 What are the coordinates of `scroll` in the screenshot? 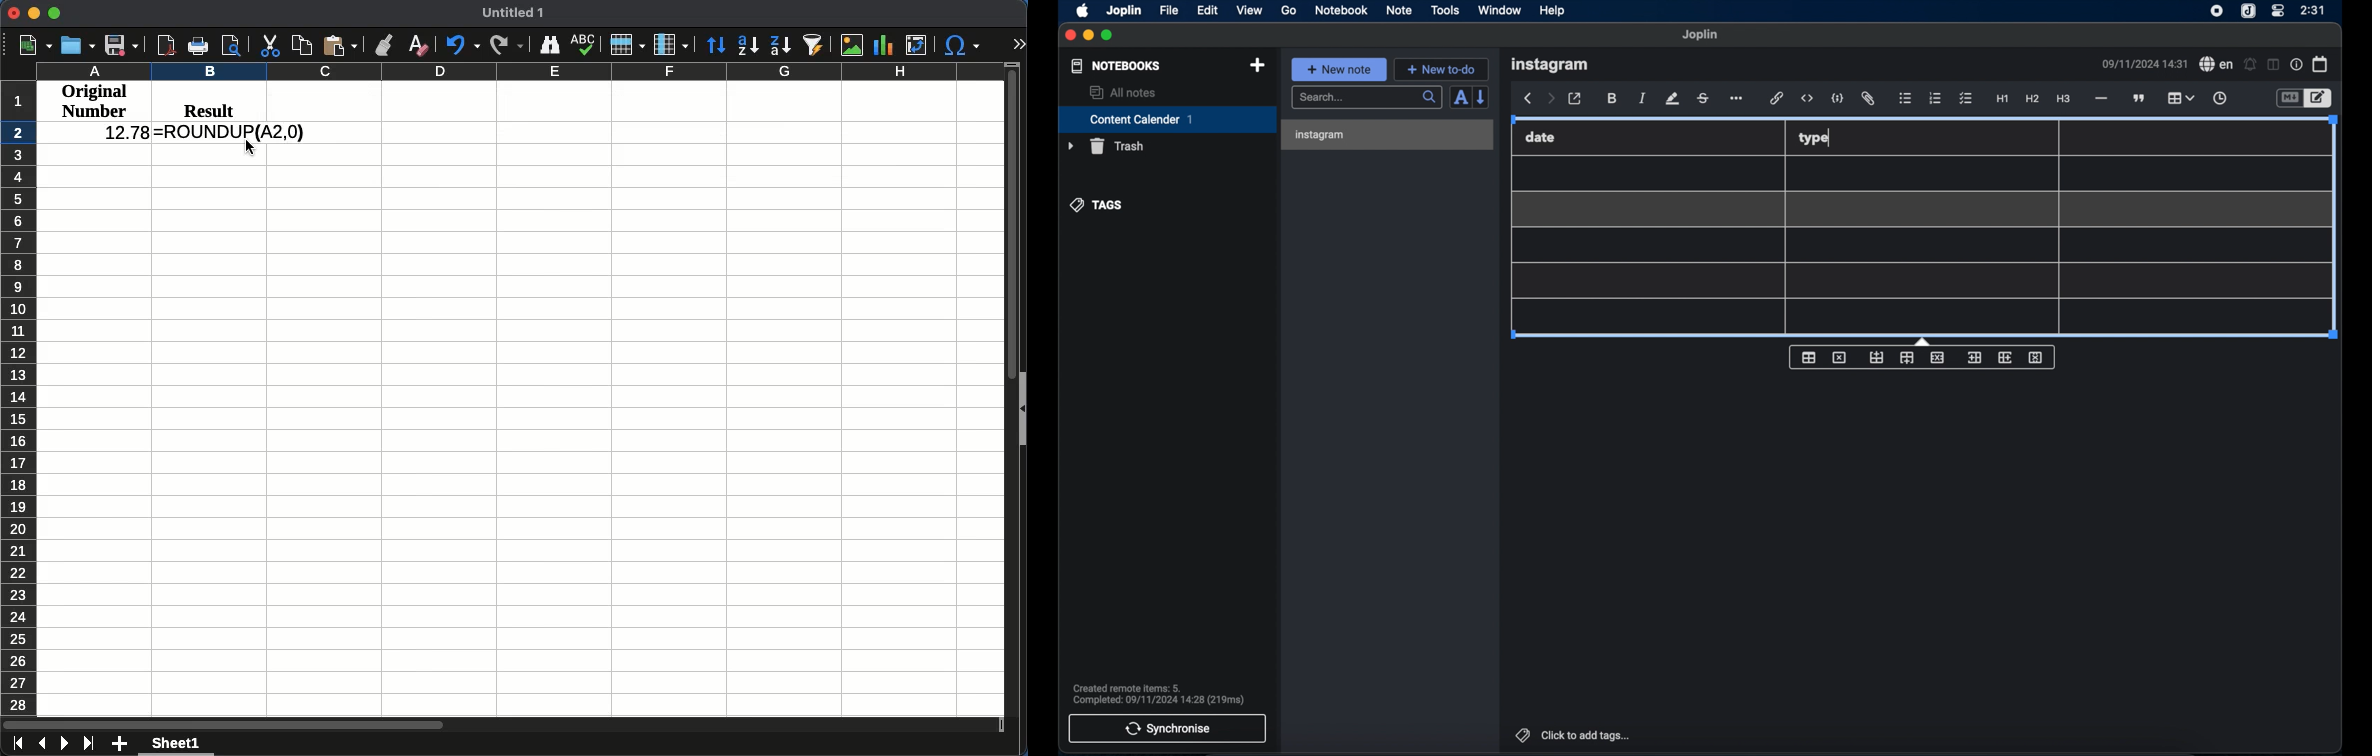 It's located at (1006, 387).